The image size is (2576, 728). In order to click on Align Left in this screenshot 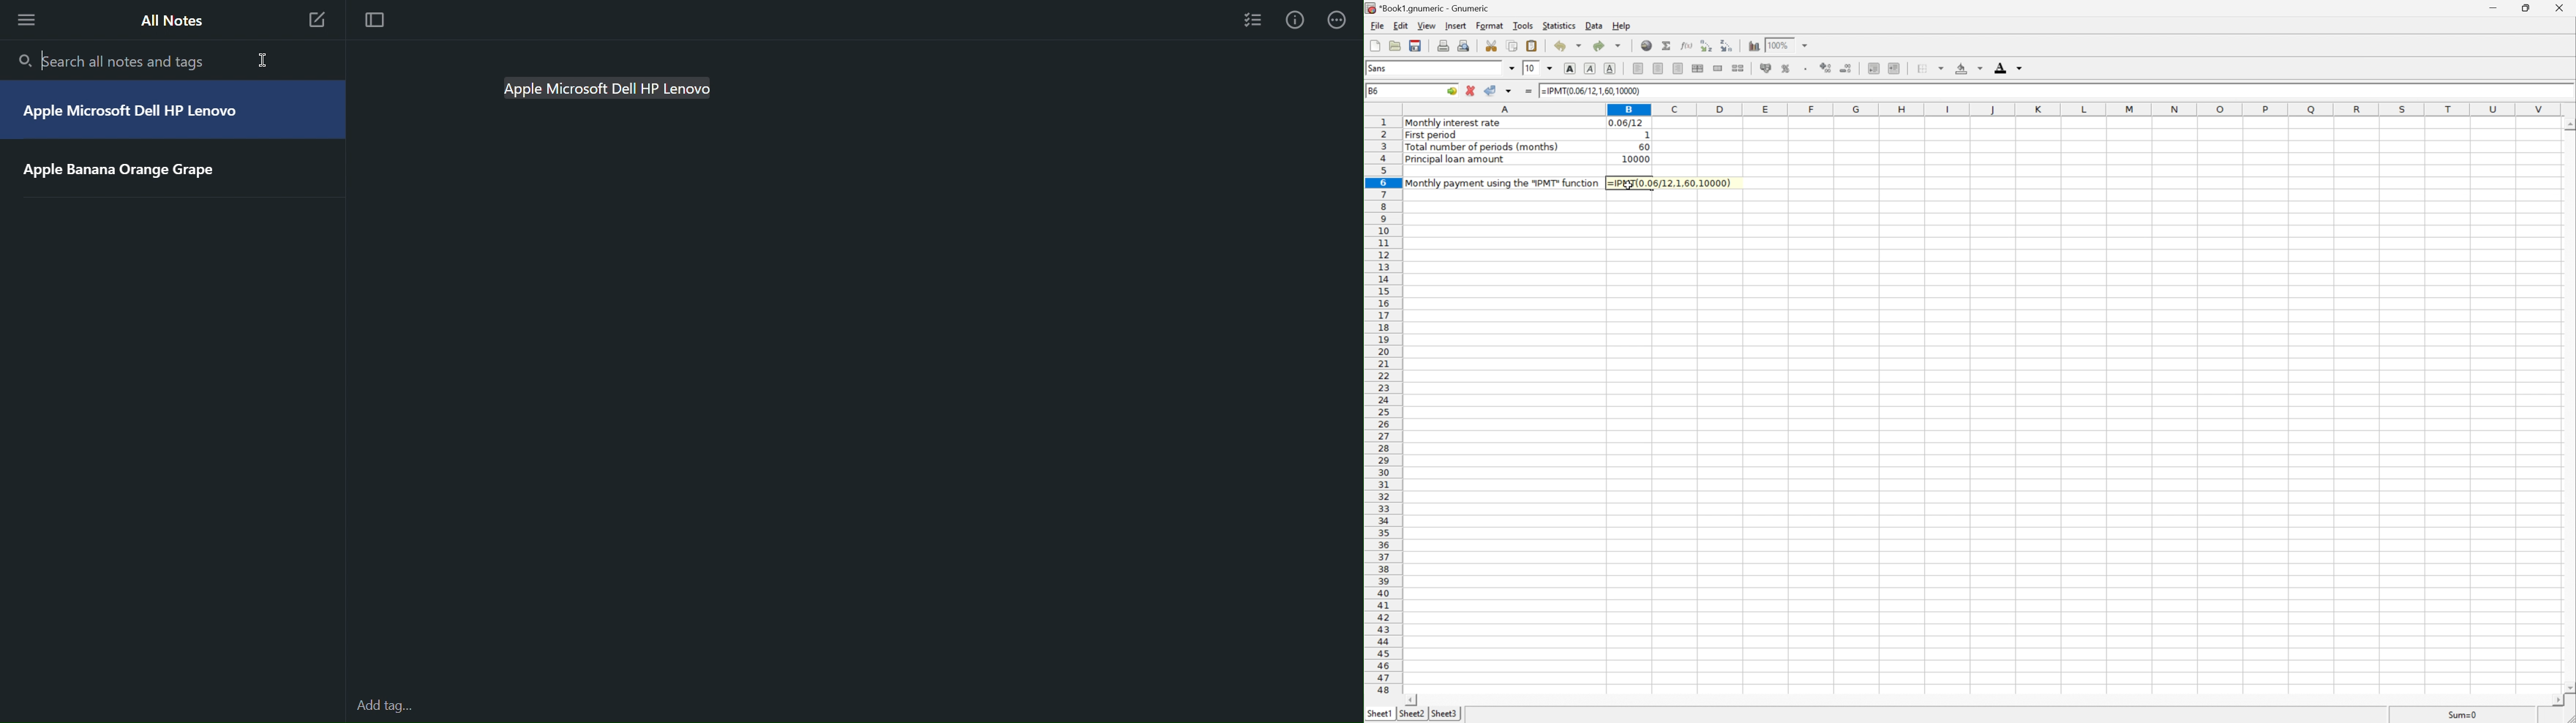, I will do `click(1637, 68)`.